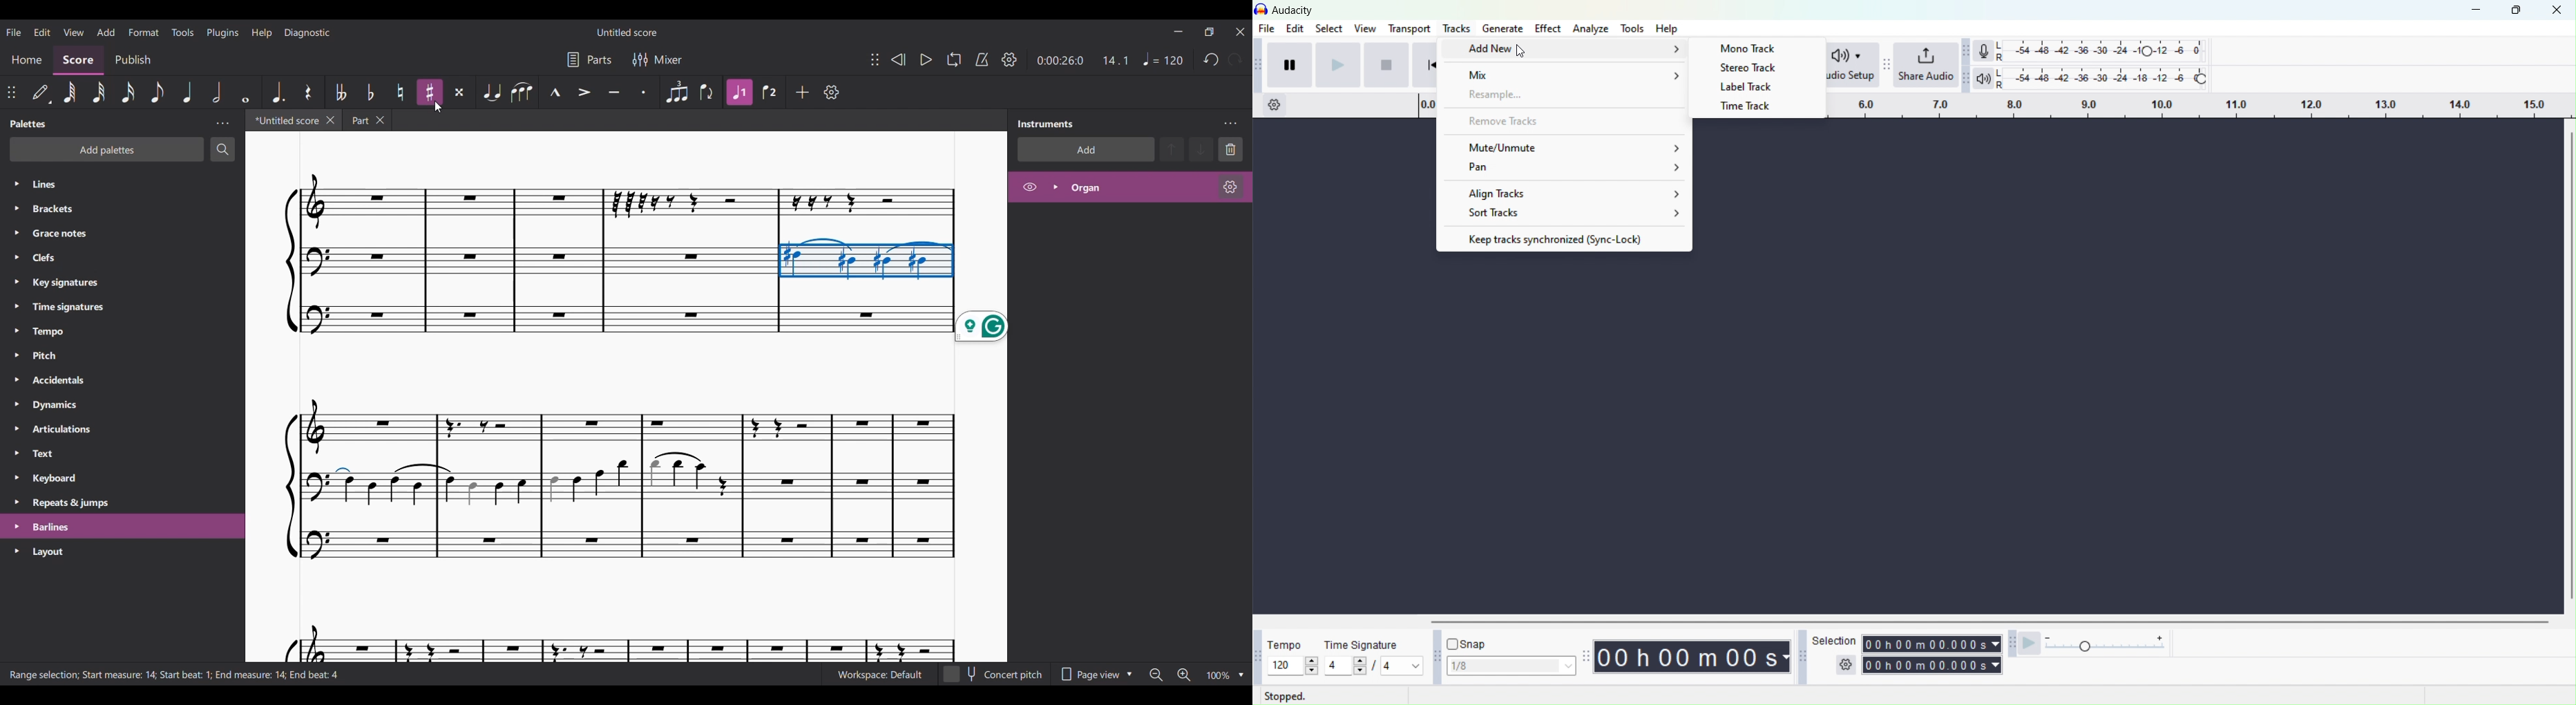 The image size is (2576, 728). What do you see at coordinates (1358, 661) in the screenshot?
I see `increase beat per measure` at bounding box center [1358, 661].